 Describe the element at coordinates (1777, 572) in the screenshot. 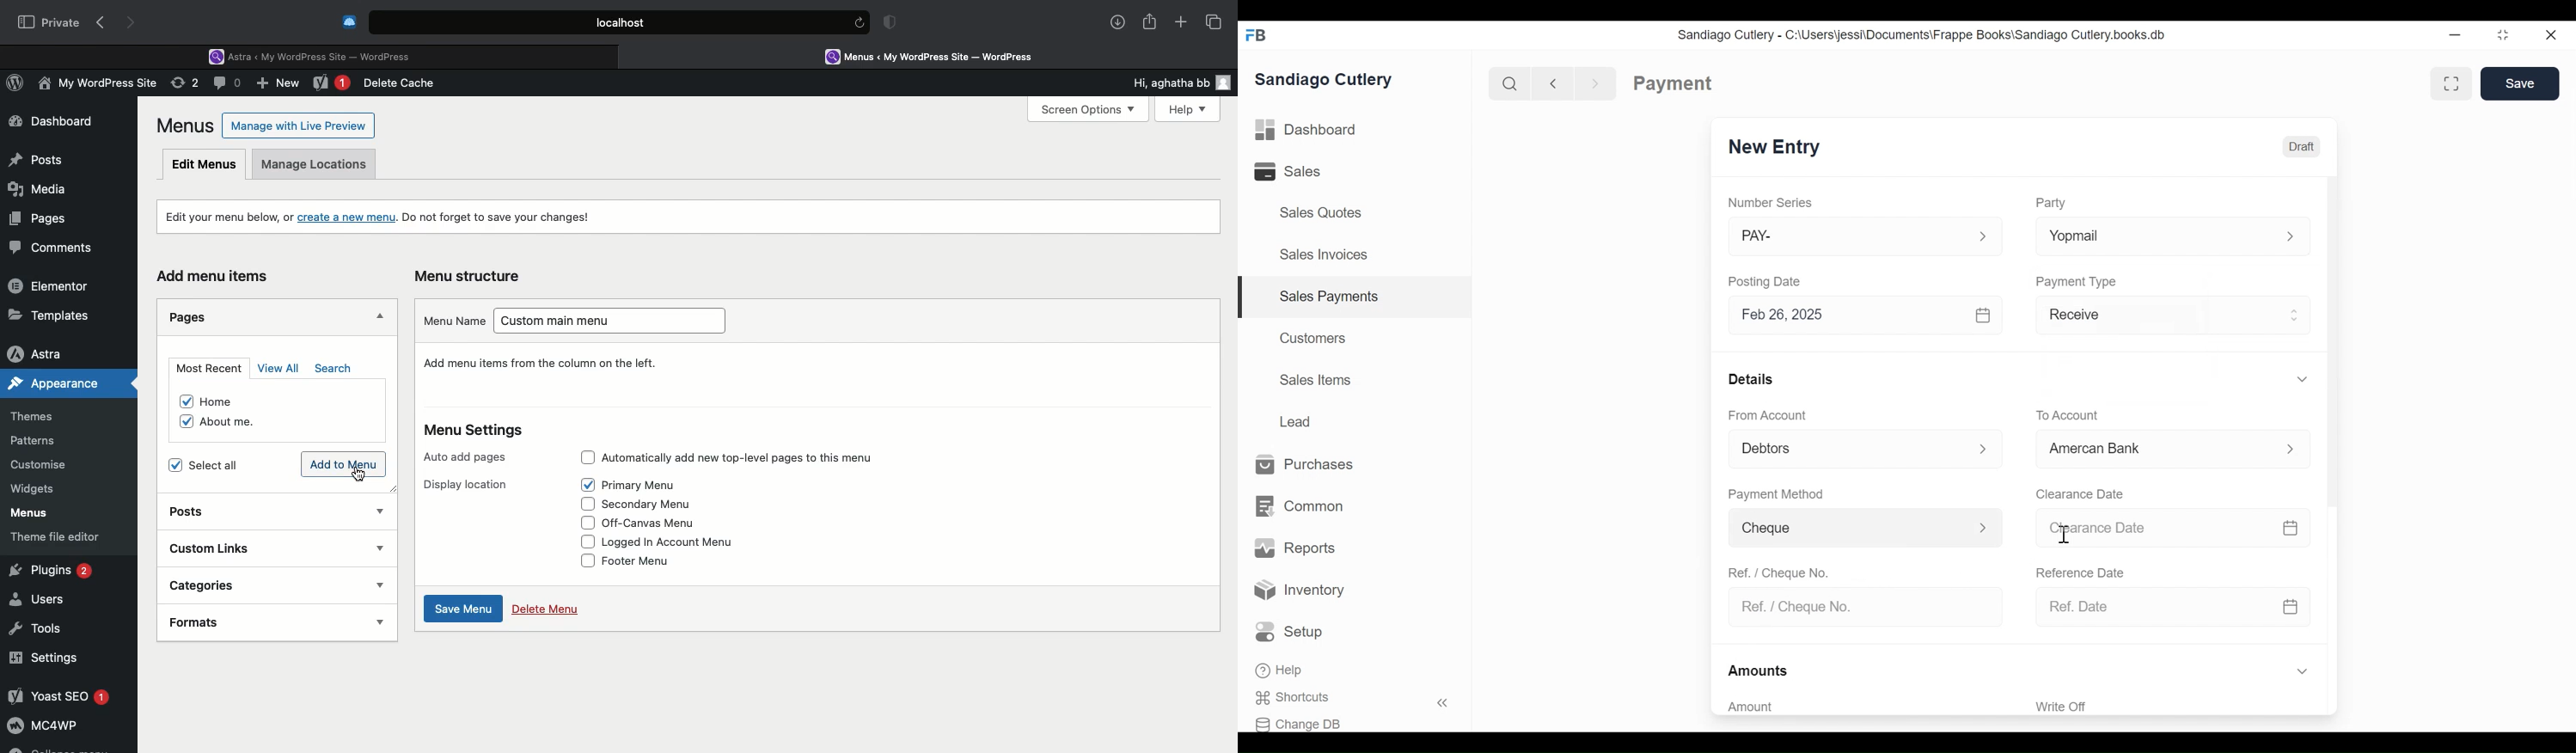

I see `Ref. / Cheque No.` at that location.